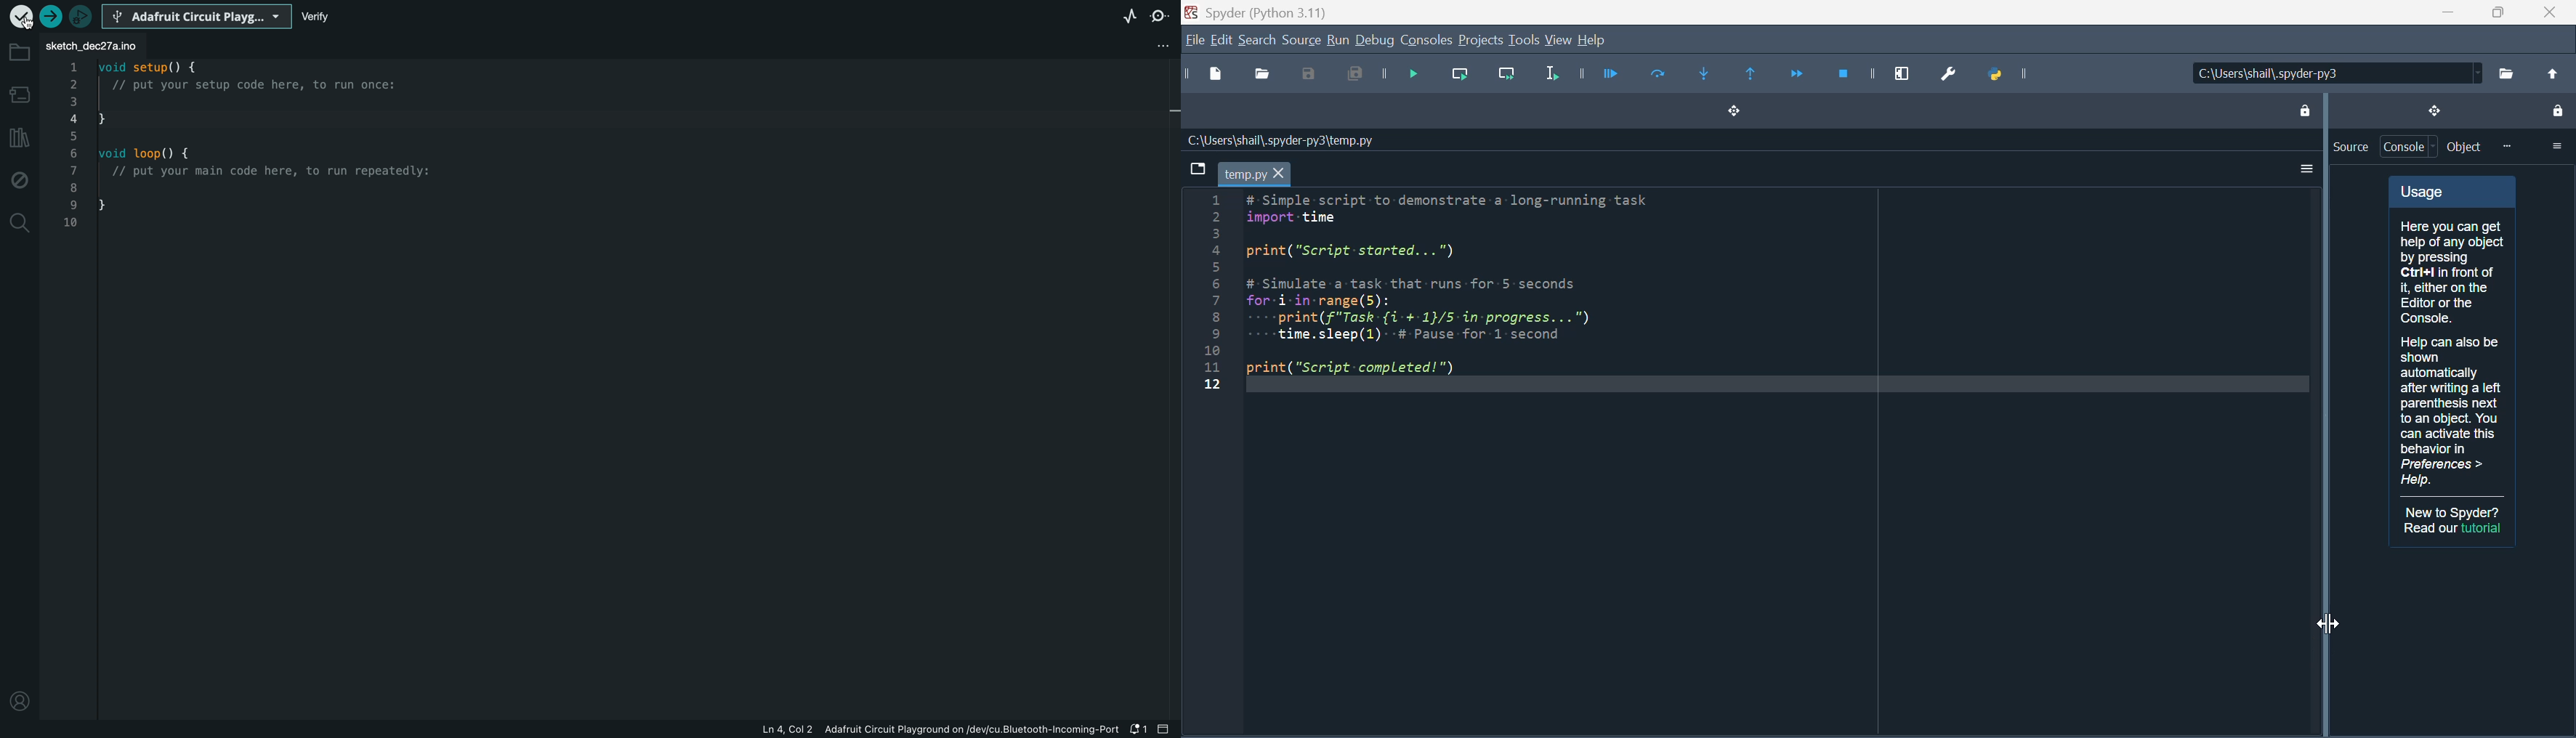 The image size is (2576, 756). Describe the element at coordinates (1211, 292) in the screenshot. I see `line number` at that location.